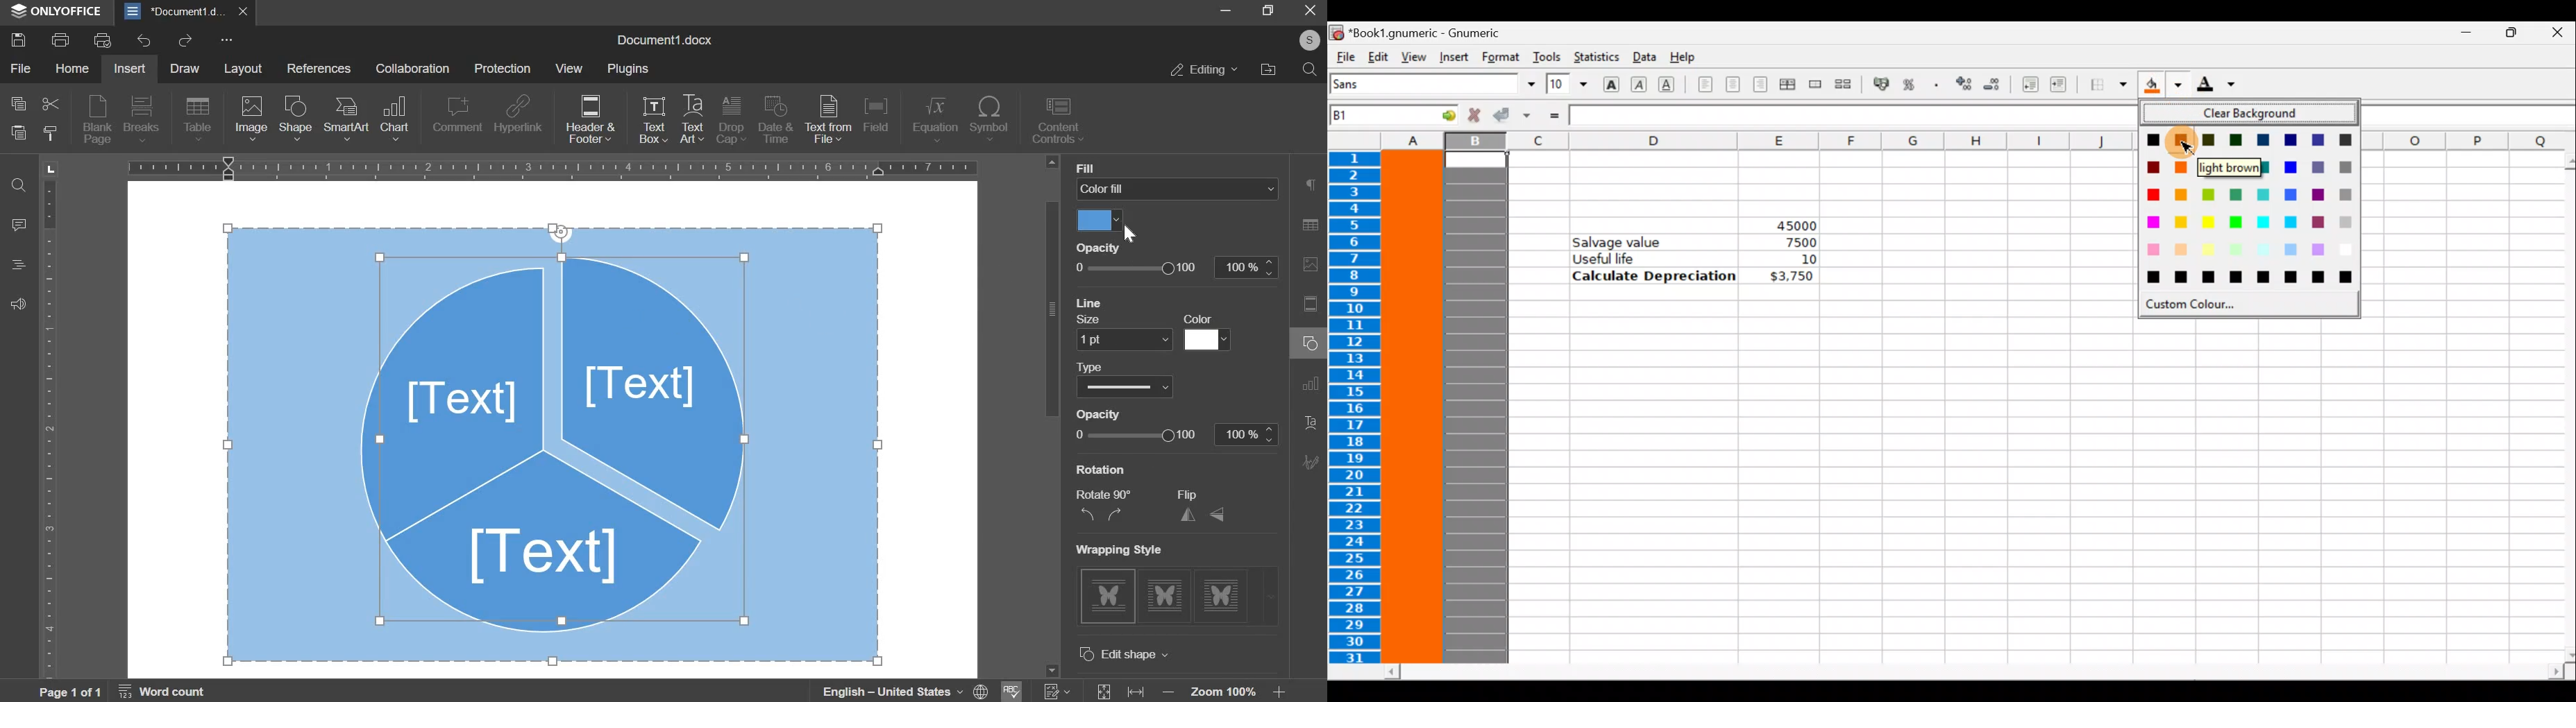 This screenshot has height=728, width=2576. Describe the element at coordinates (2508, 36) in the screenshot. I see `Maximize` at that location.